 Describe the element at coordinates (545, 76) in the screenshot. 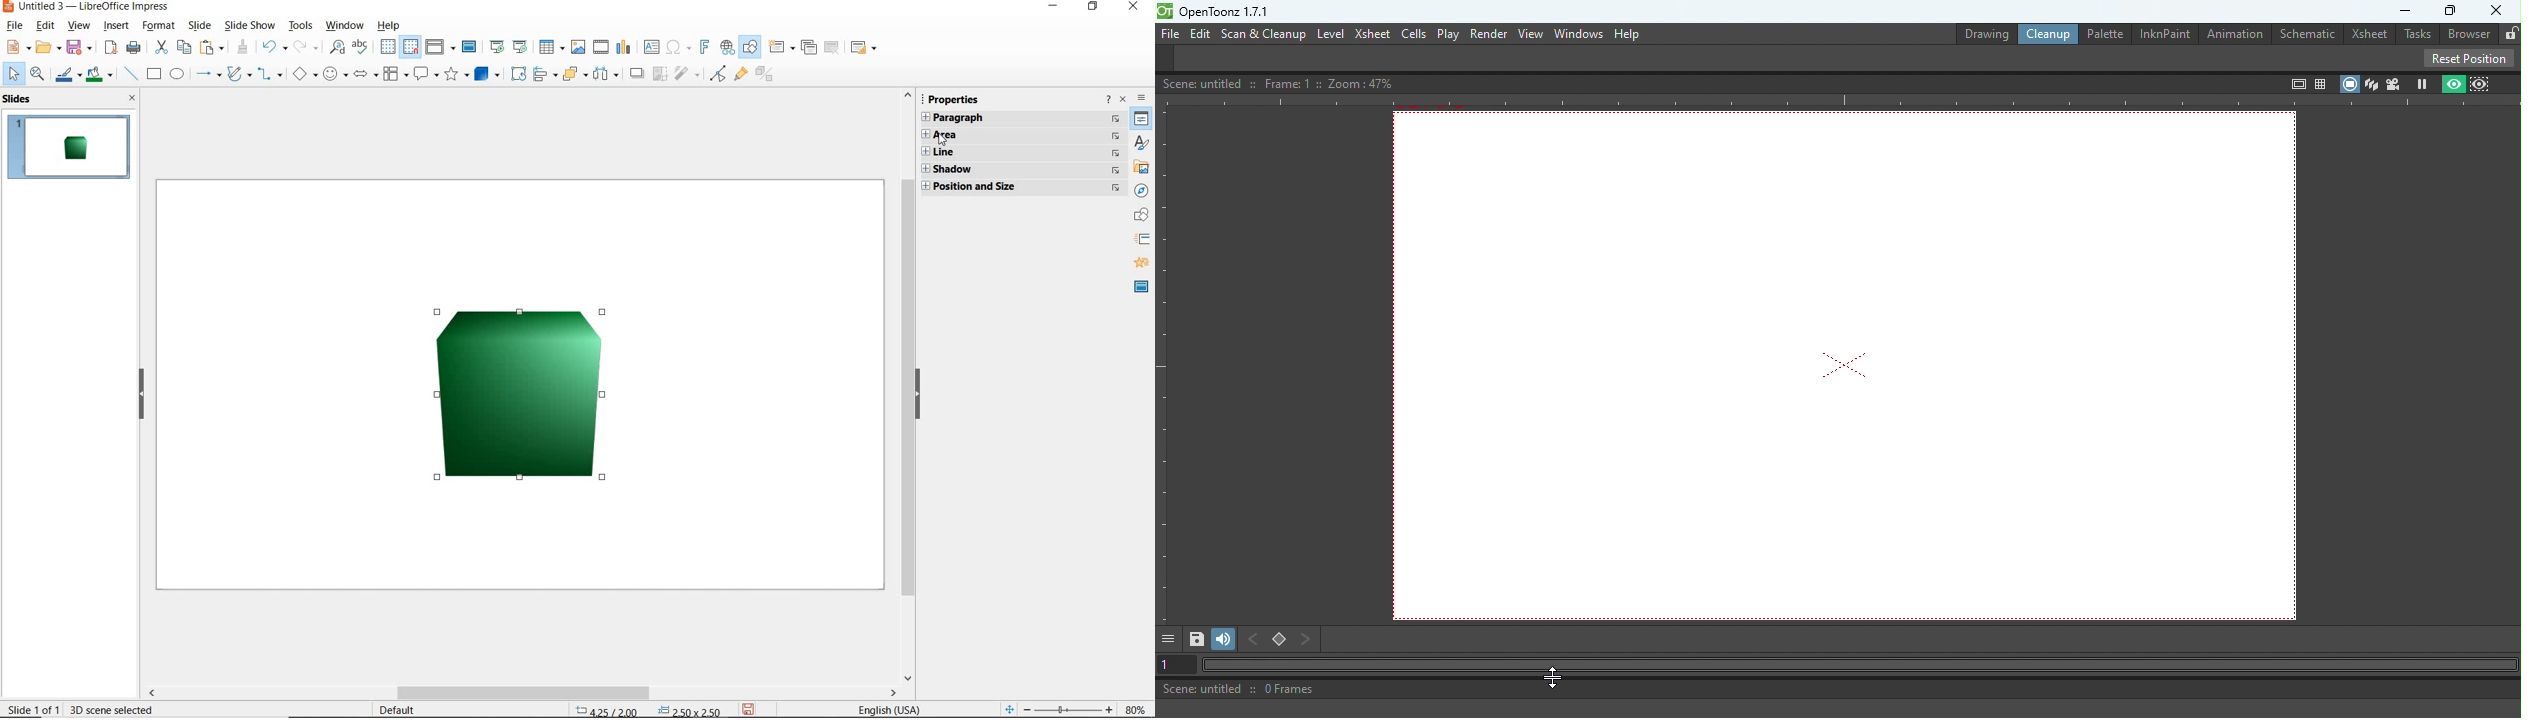

I see `ALIGN OBJECTS` at that location.